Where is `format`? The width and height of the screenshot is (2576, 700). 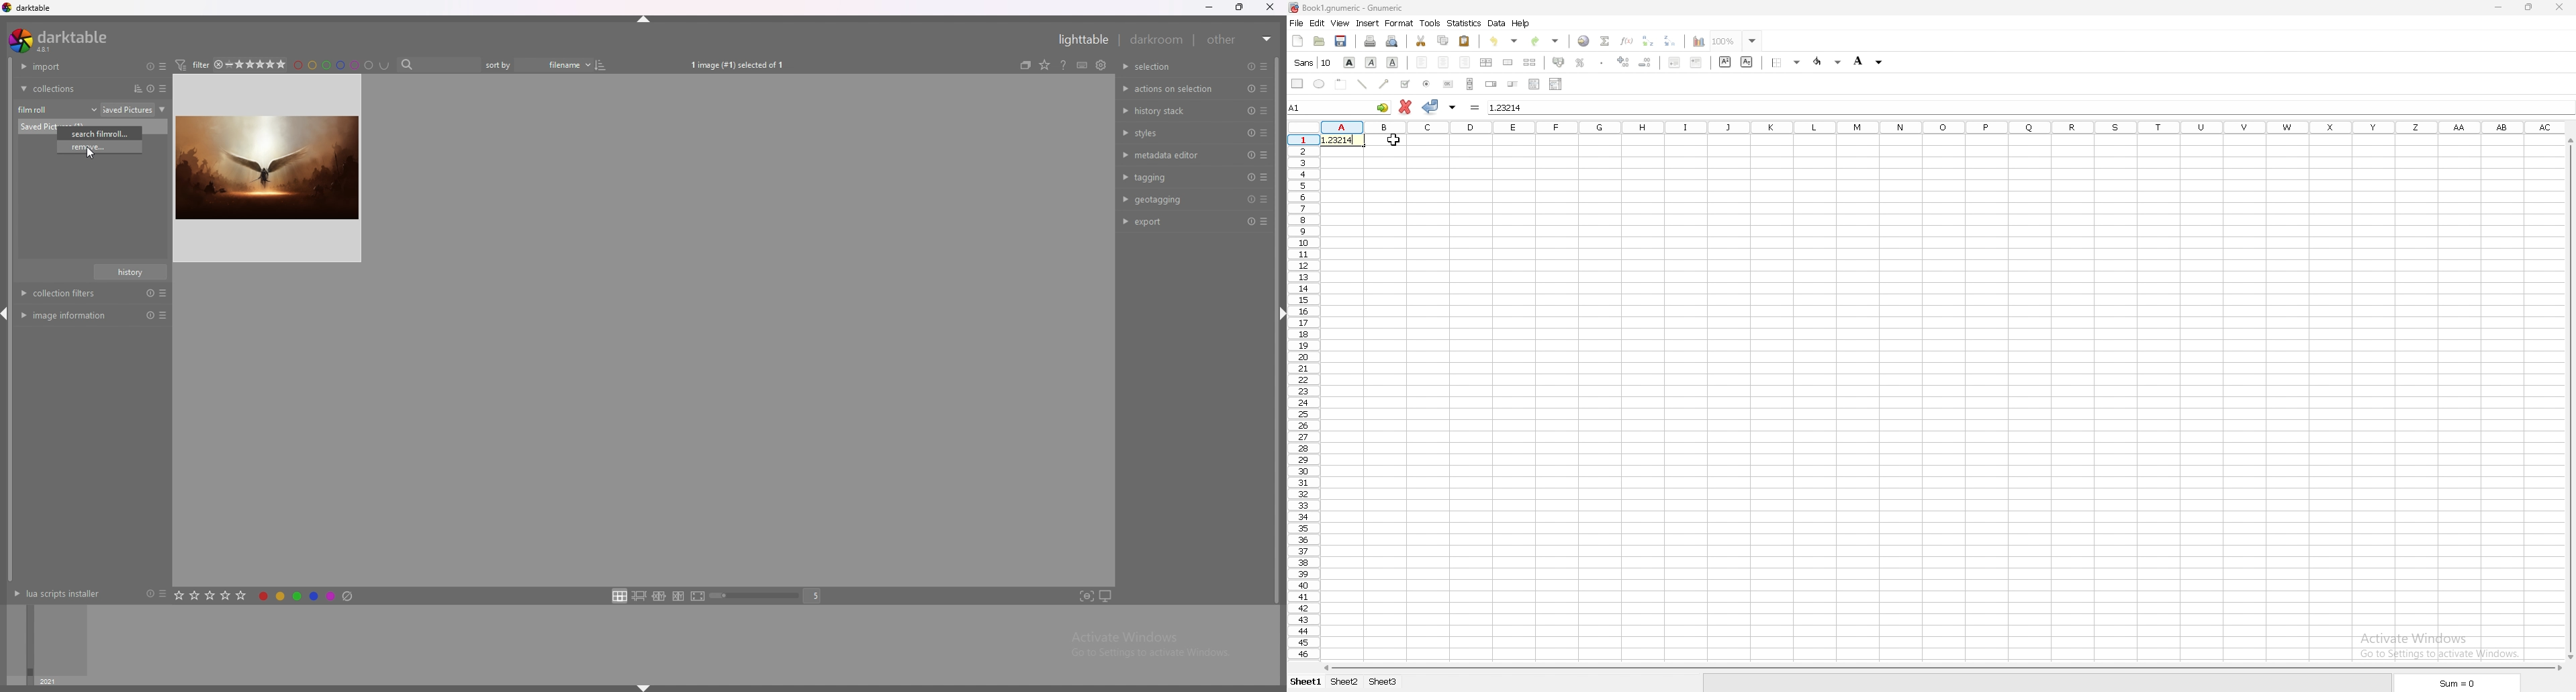 format is located at coordinates (1399, 23).